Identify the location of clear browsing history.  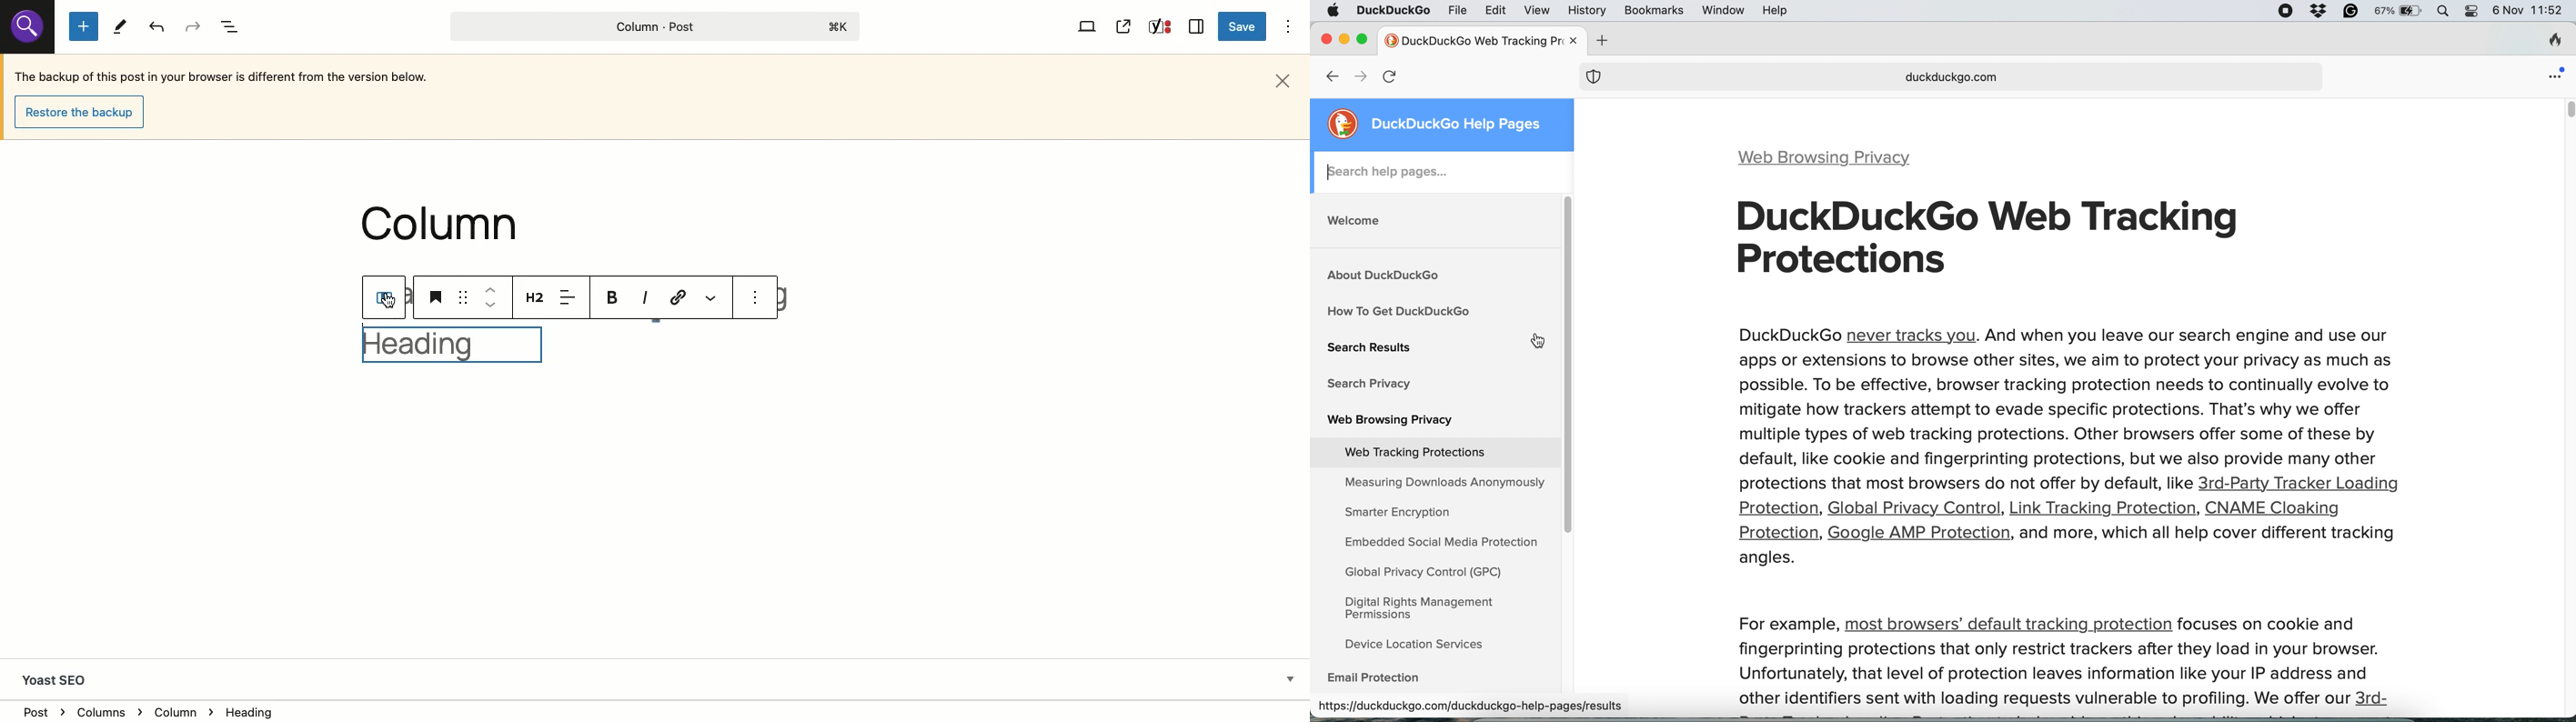
(2549, 40).